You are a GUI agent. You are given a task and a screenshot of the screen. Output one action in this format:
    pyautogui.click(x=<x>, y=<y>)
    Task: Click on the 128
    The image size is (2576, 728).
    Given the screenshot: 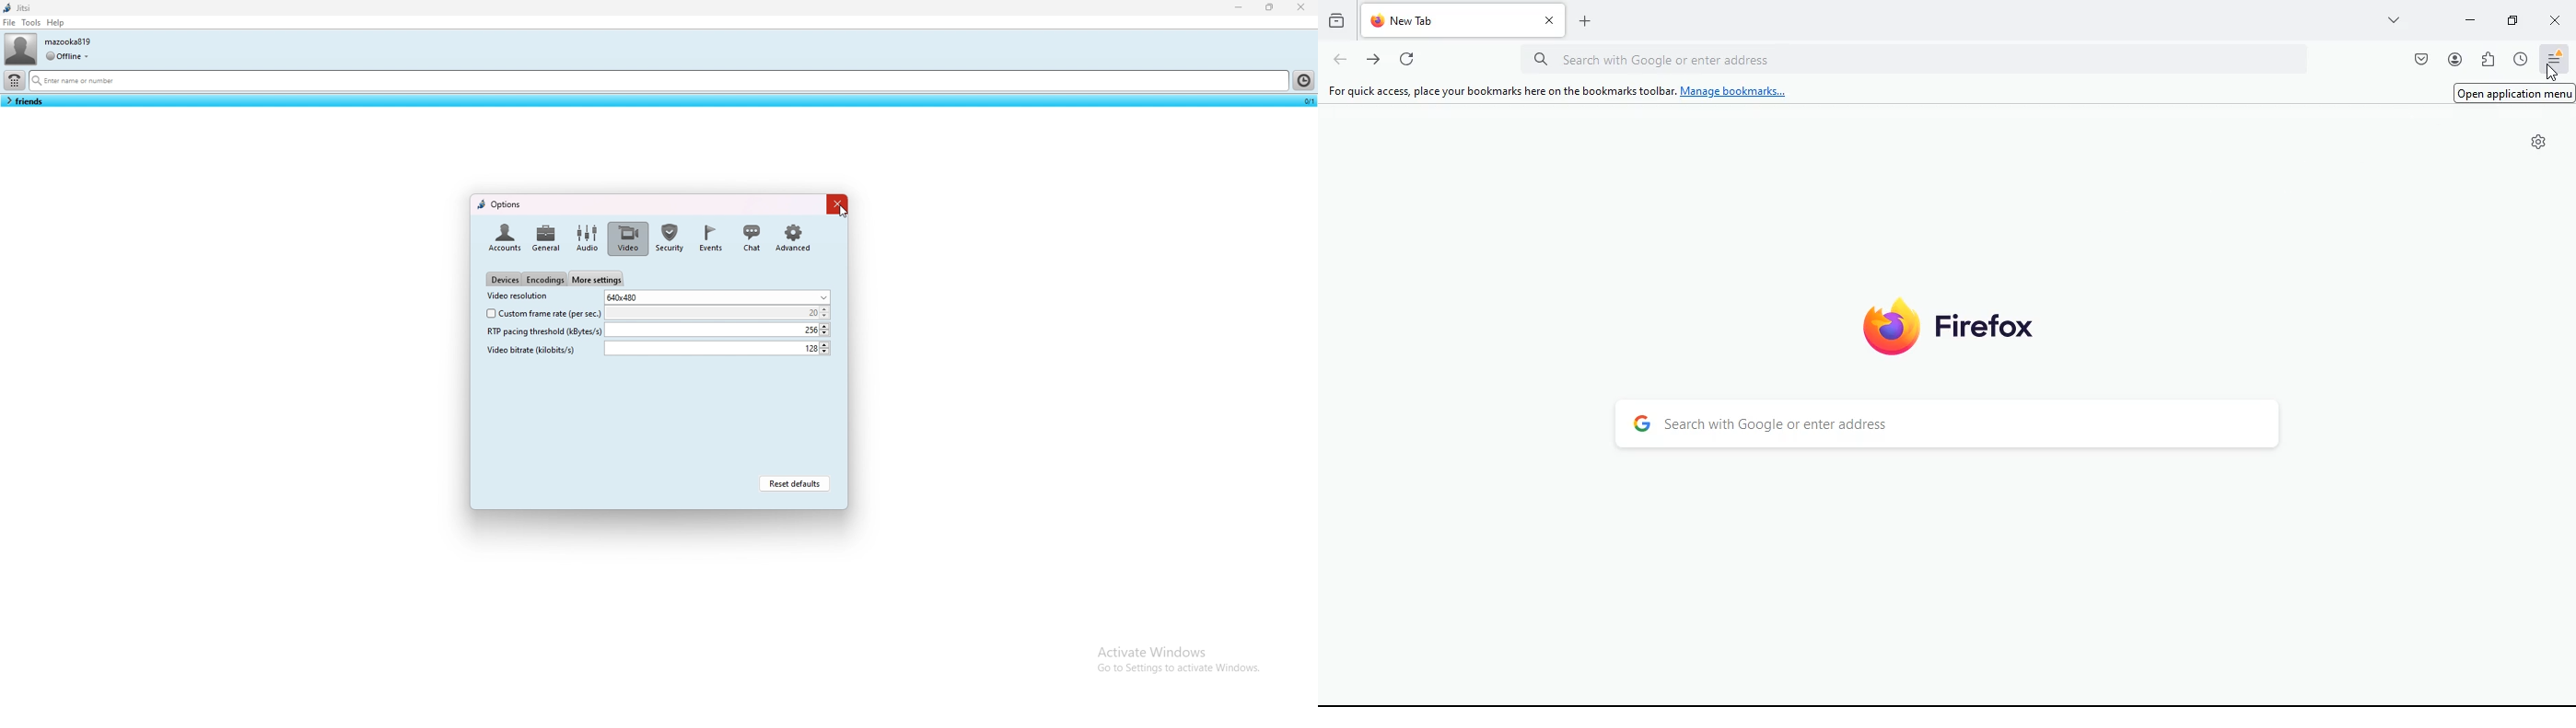 What is the action you would take?
    pyautogui.click(x=718, y=348)
    